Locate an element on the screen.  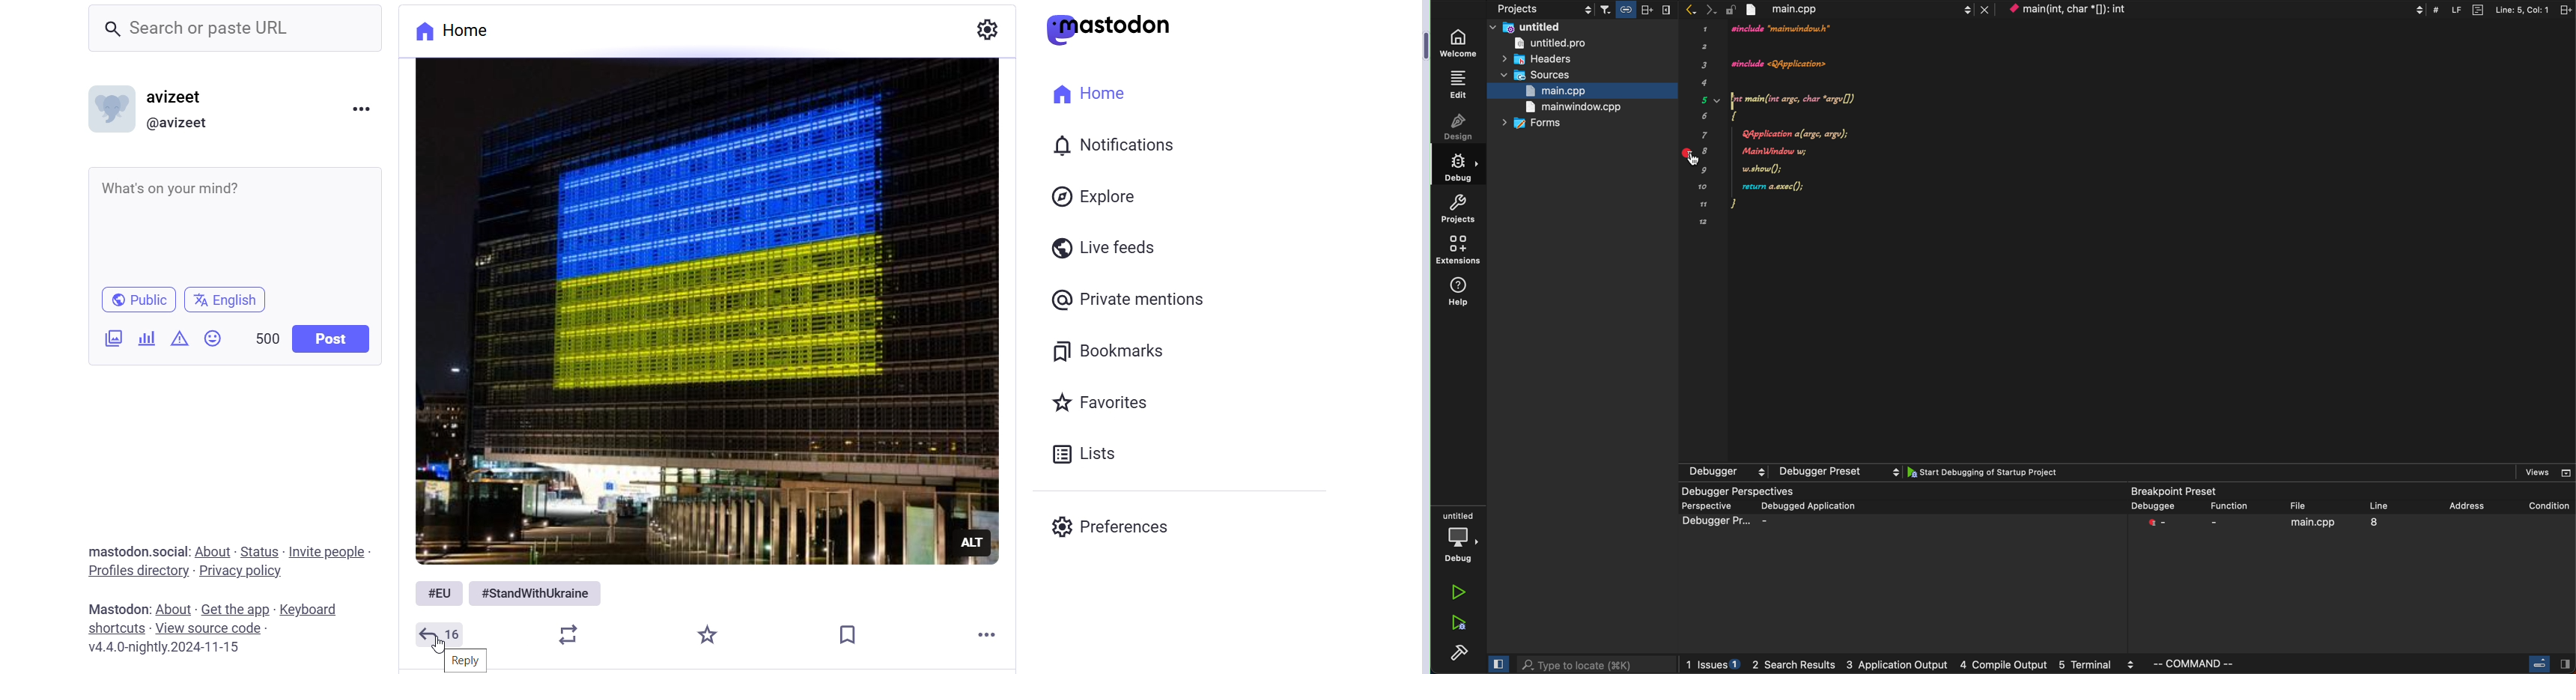
Public is located at coordinates (137, 300).